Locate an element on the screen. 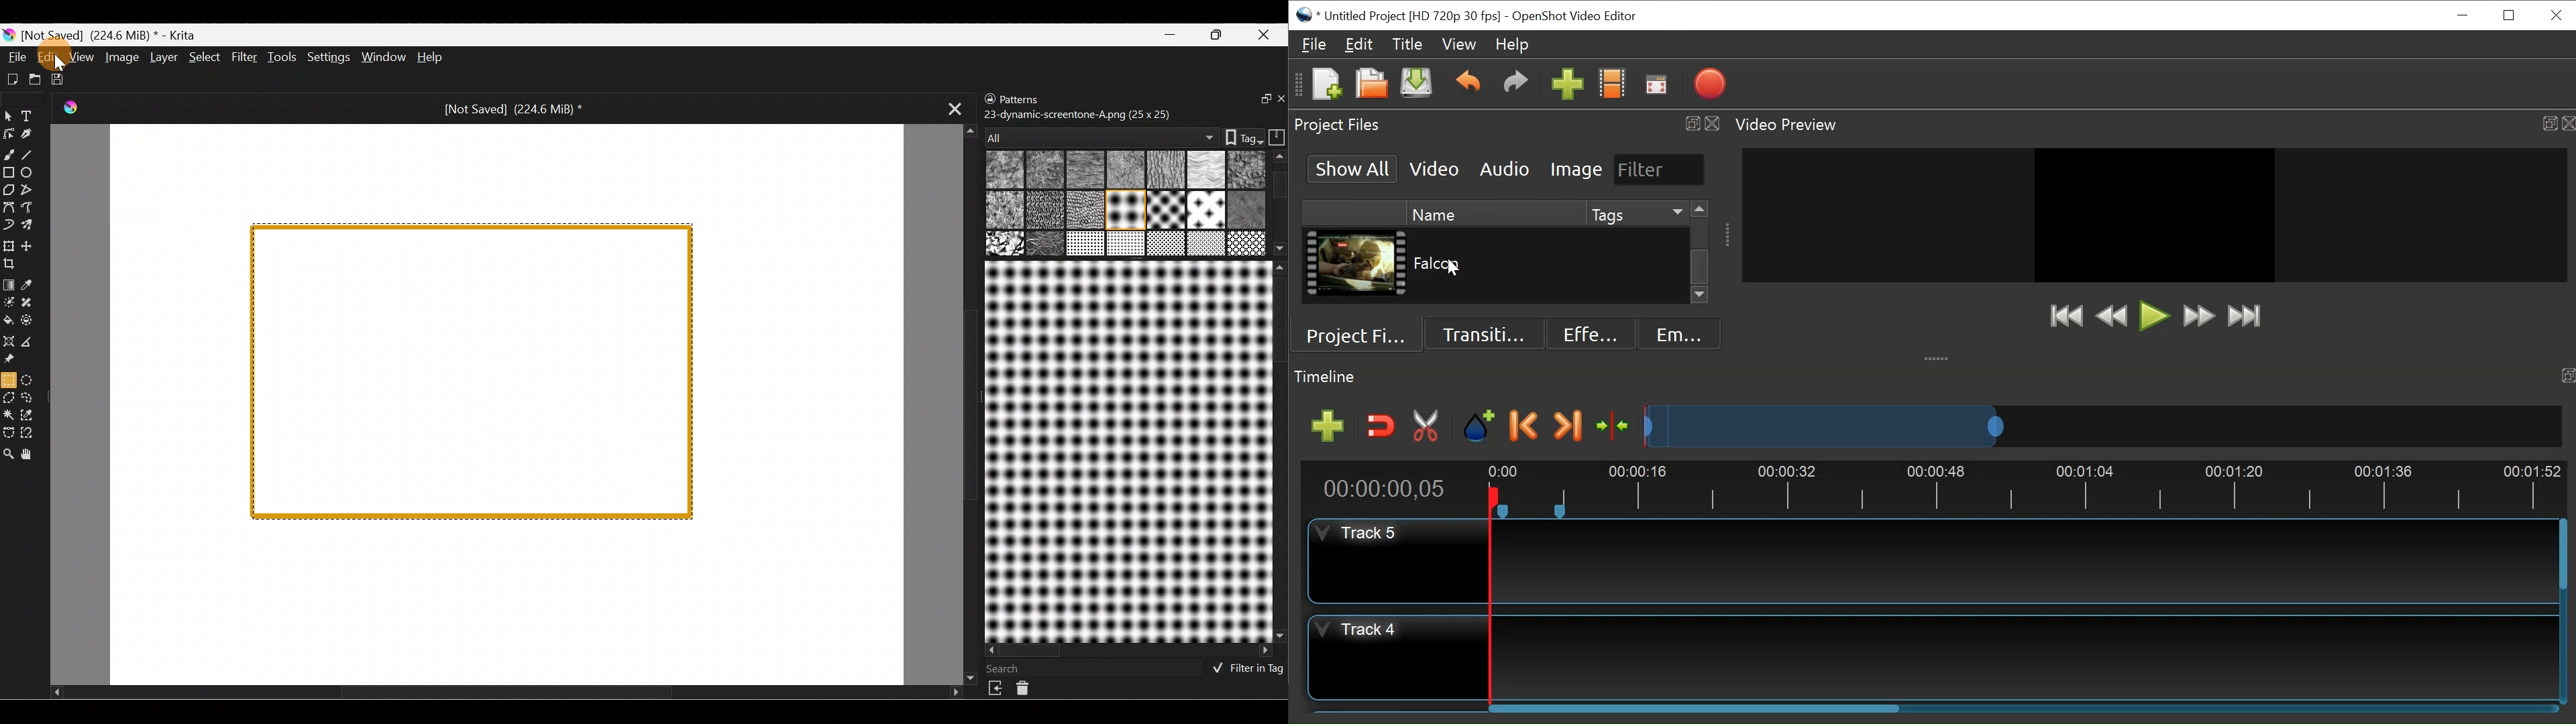 The width and height of the screenshot is (2576, 728). Emoji is located at coordinates (1676, 333).